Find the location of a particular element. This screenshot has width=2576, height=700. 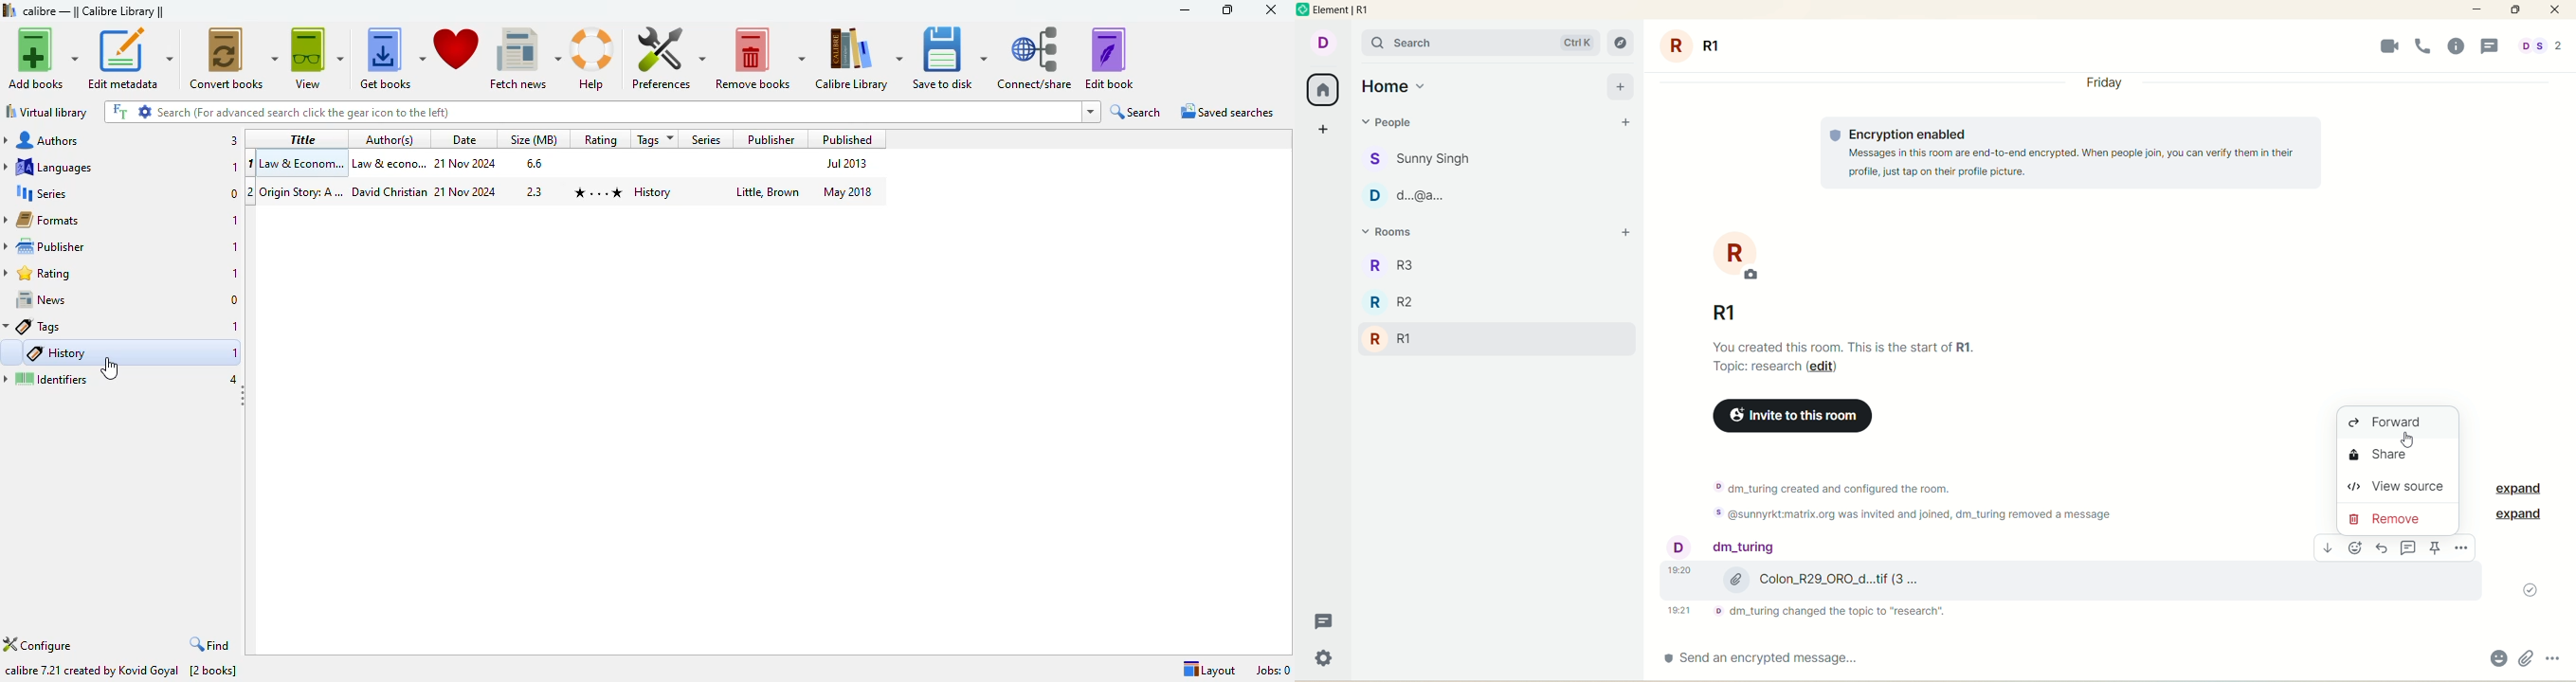

donate to support calibre is located at coordinates (457, 50).